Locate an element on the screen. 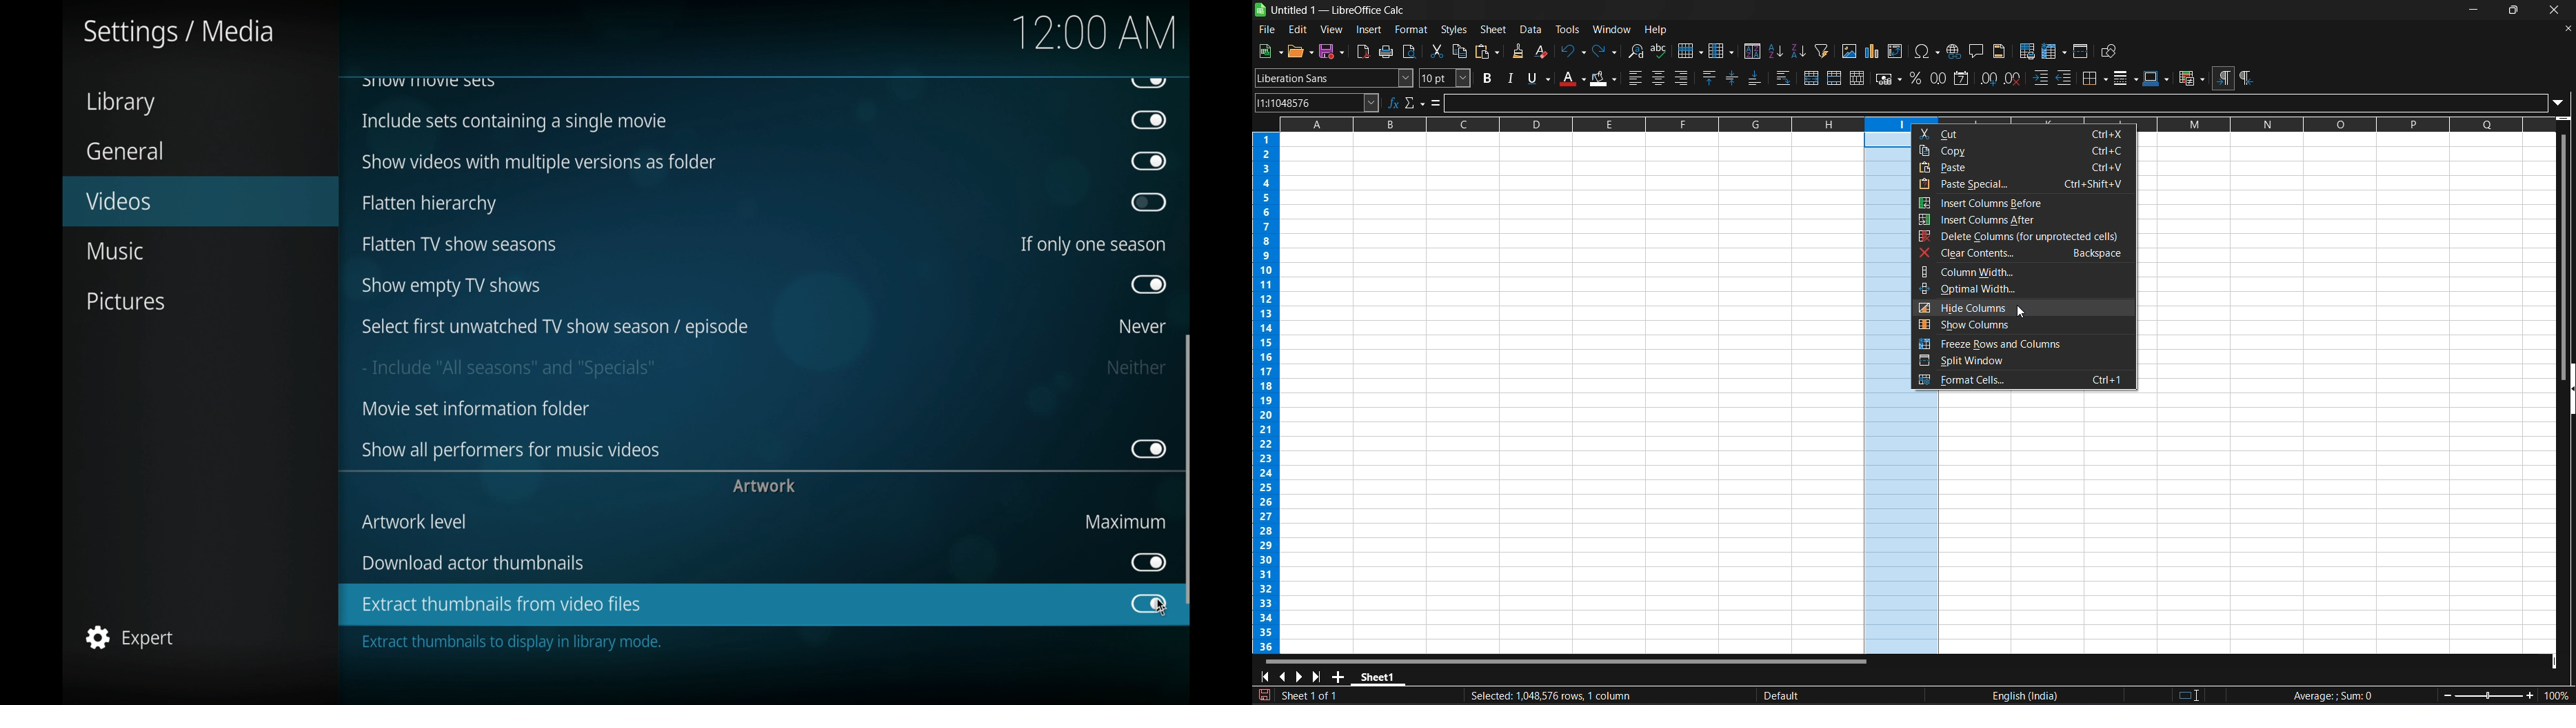 The width and height of the screenshot is (2576, 728). pictures is located at coordinates (129, 302).